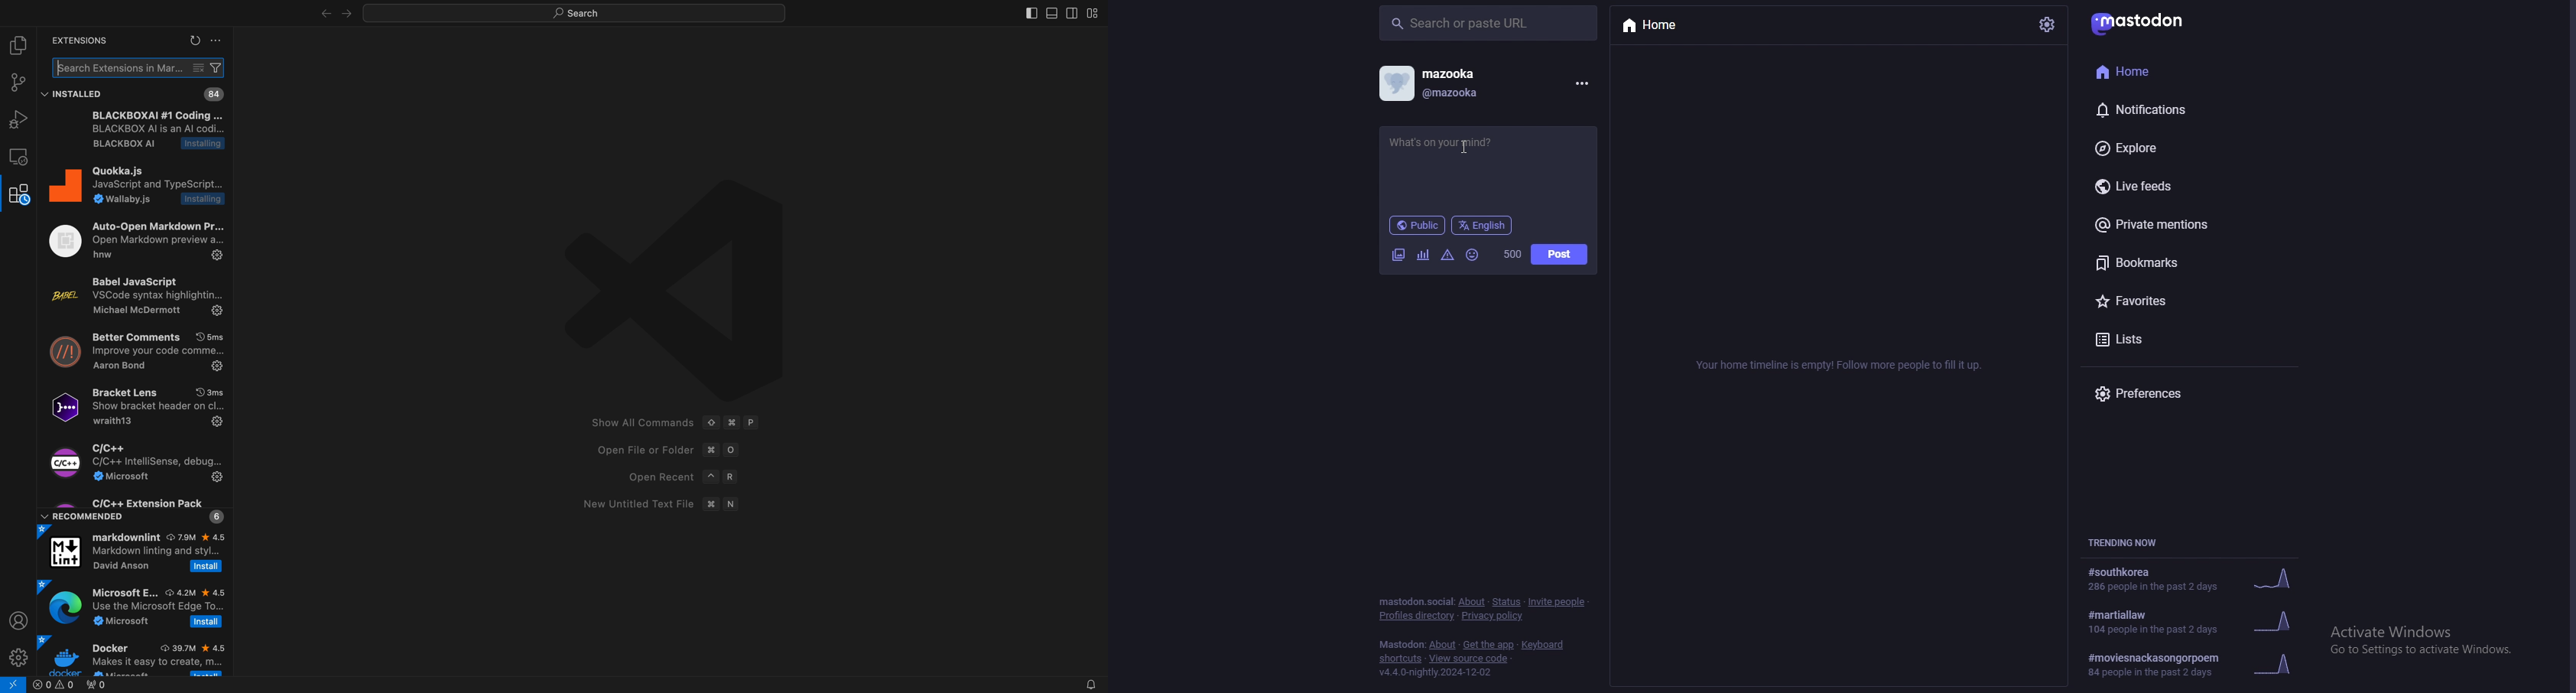  What do you see at coordinates (194, 40) in the screenshot?
I see `reload` at bounding box center [194, 40].